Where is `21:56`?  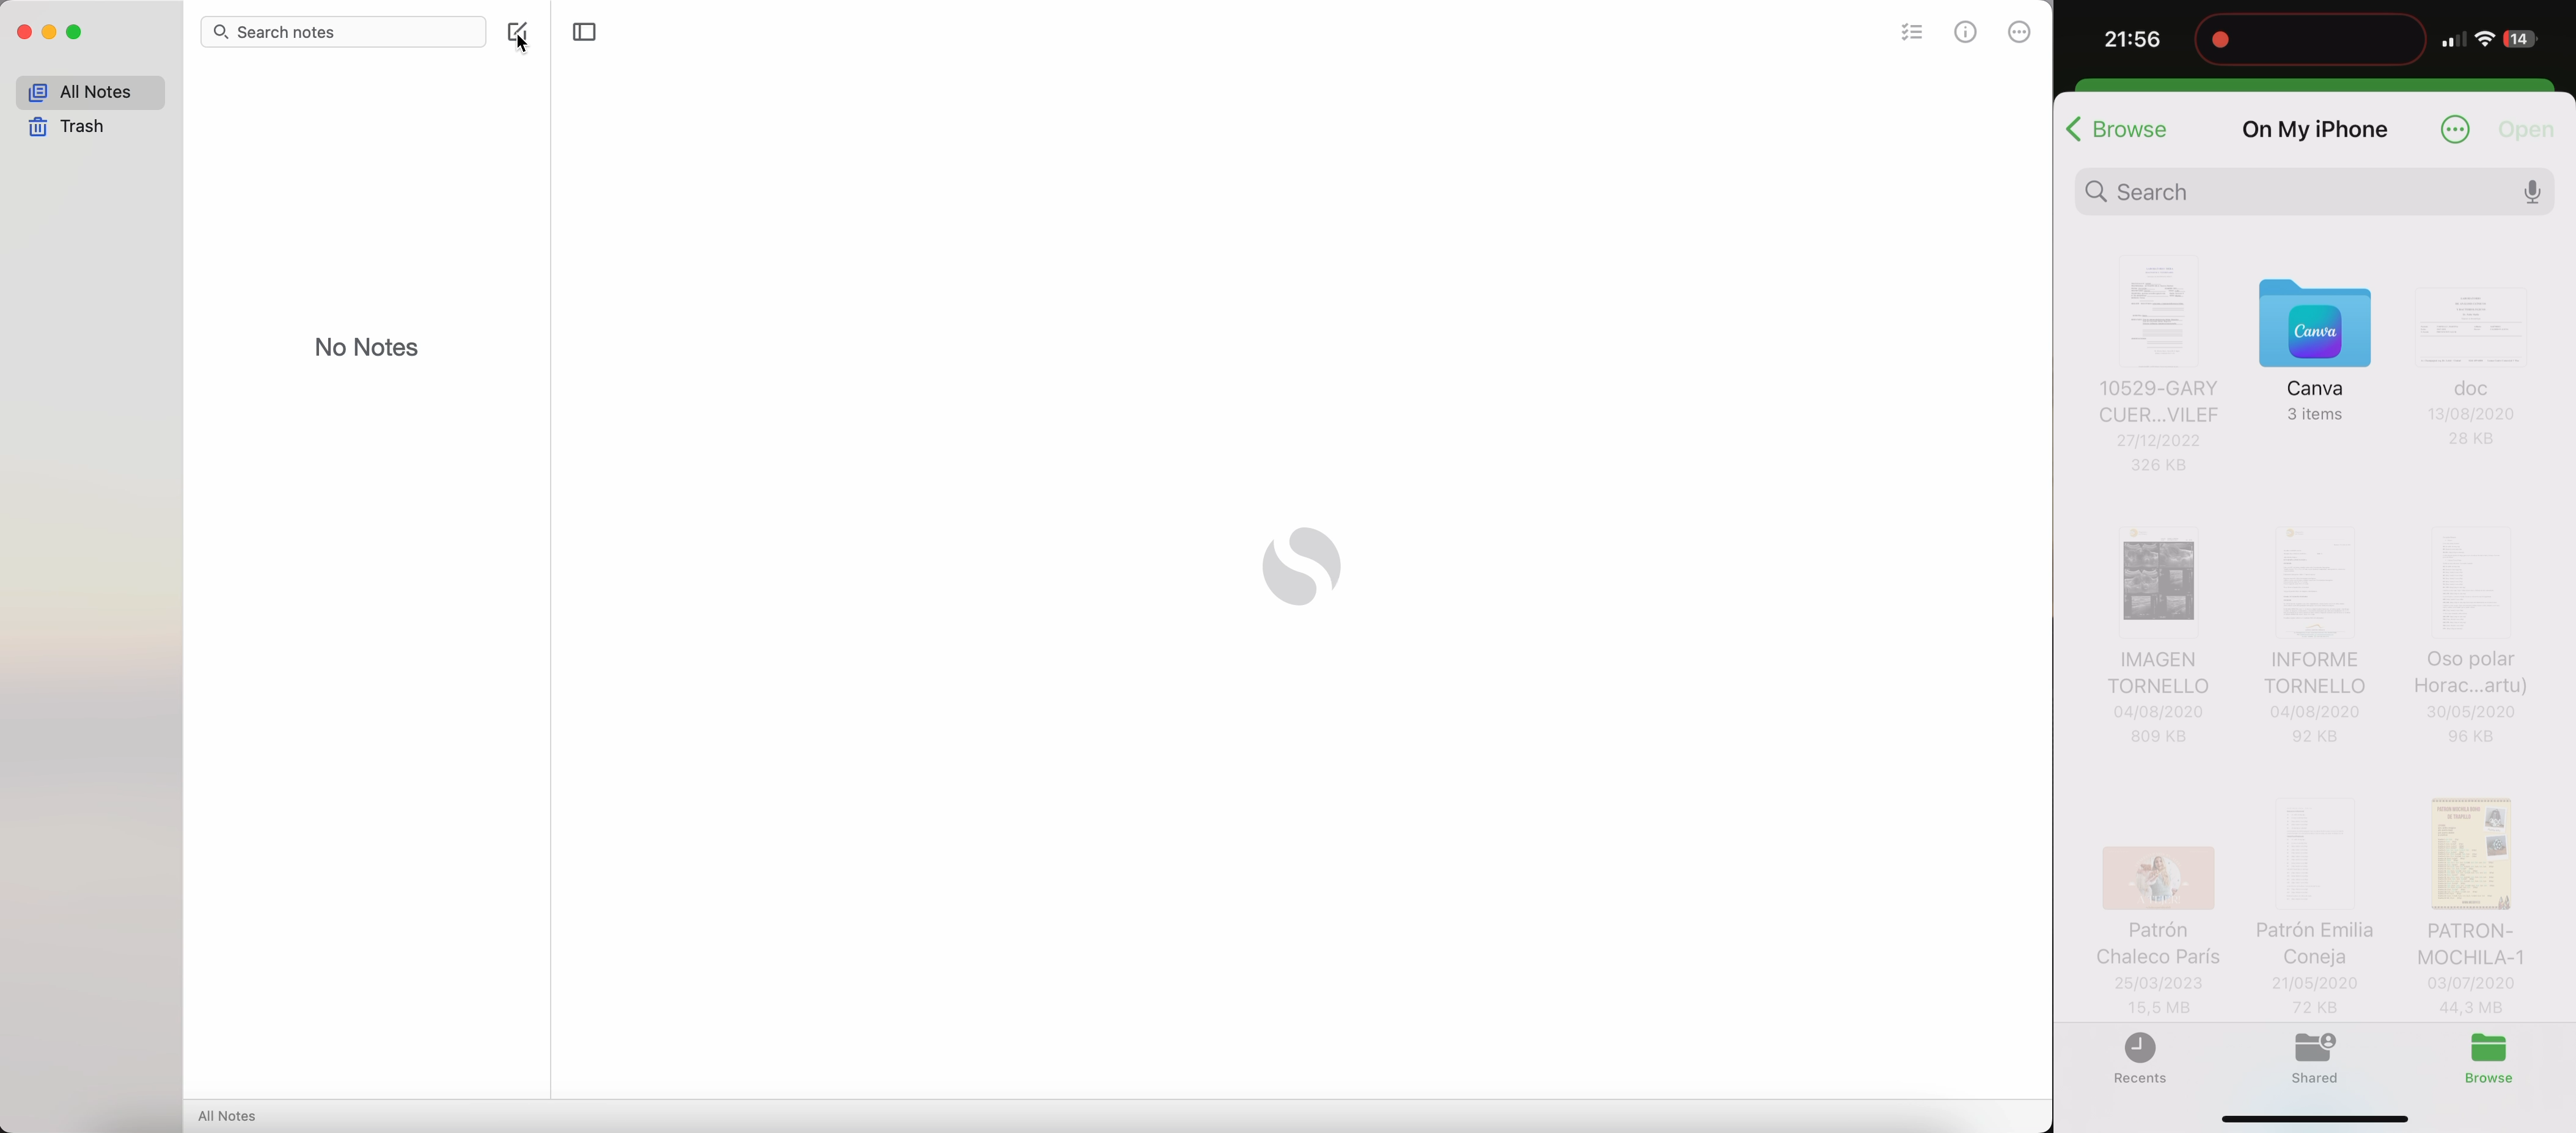
21:56 is located at coordinates (2131, 41).